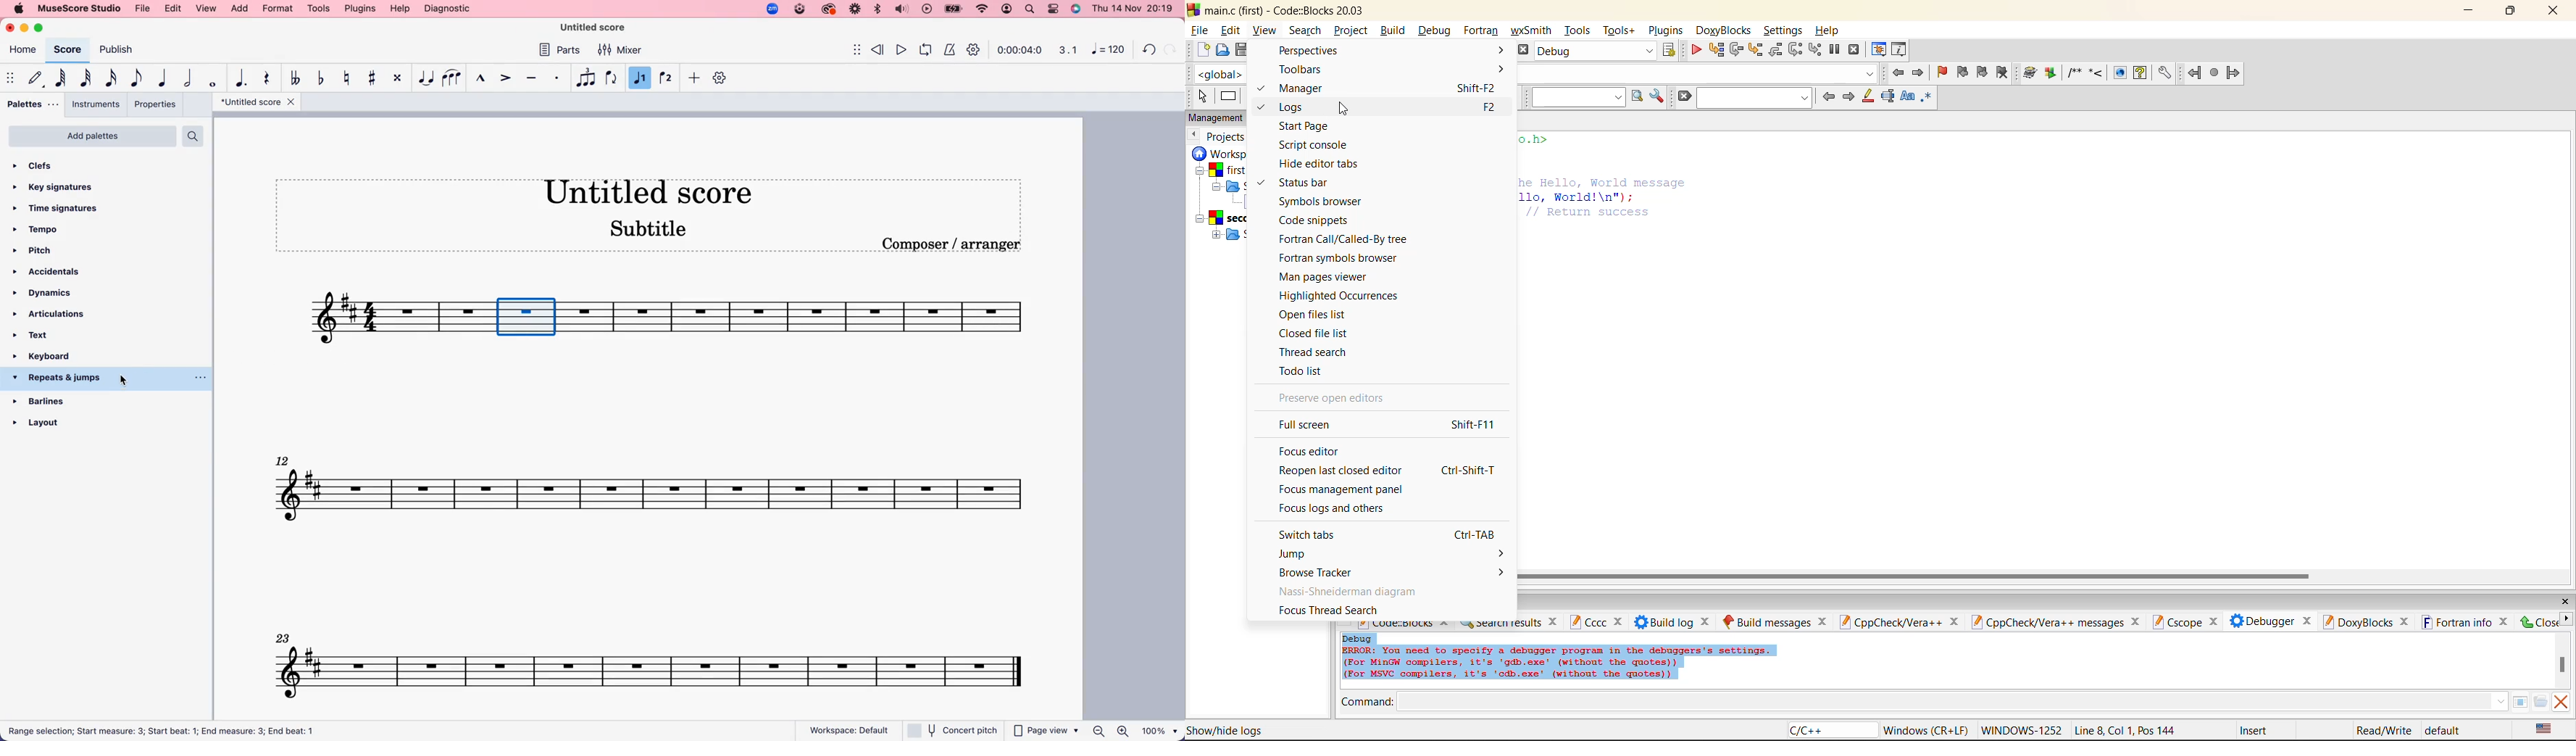 The image size is (2576, 756). What do you see at coordinates (976, 51) in the screenshot?
I see `settings` at bounding box center [976, 51].